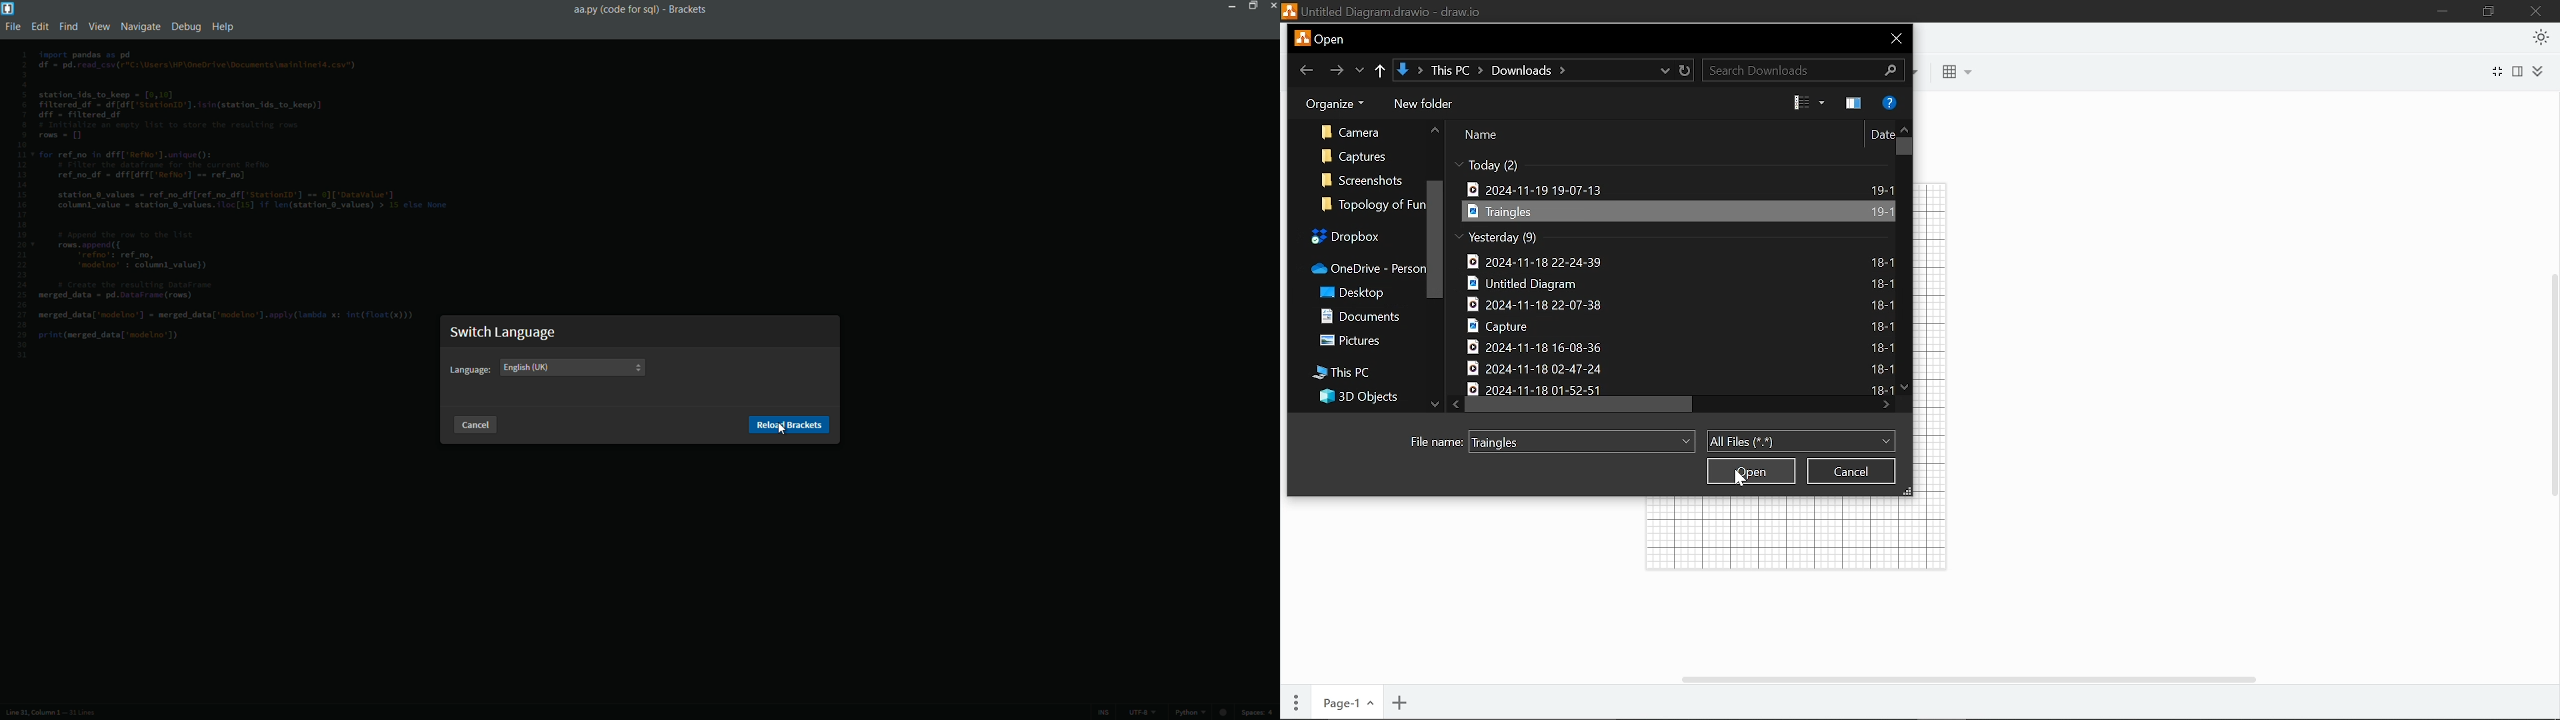  Describe the element at coordinates (1303, 70) in the screenshot. I see `back` at that location.